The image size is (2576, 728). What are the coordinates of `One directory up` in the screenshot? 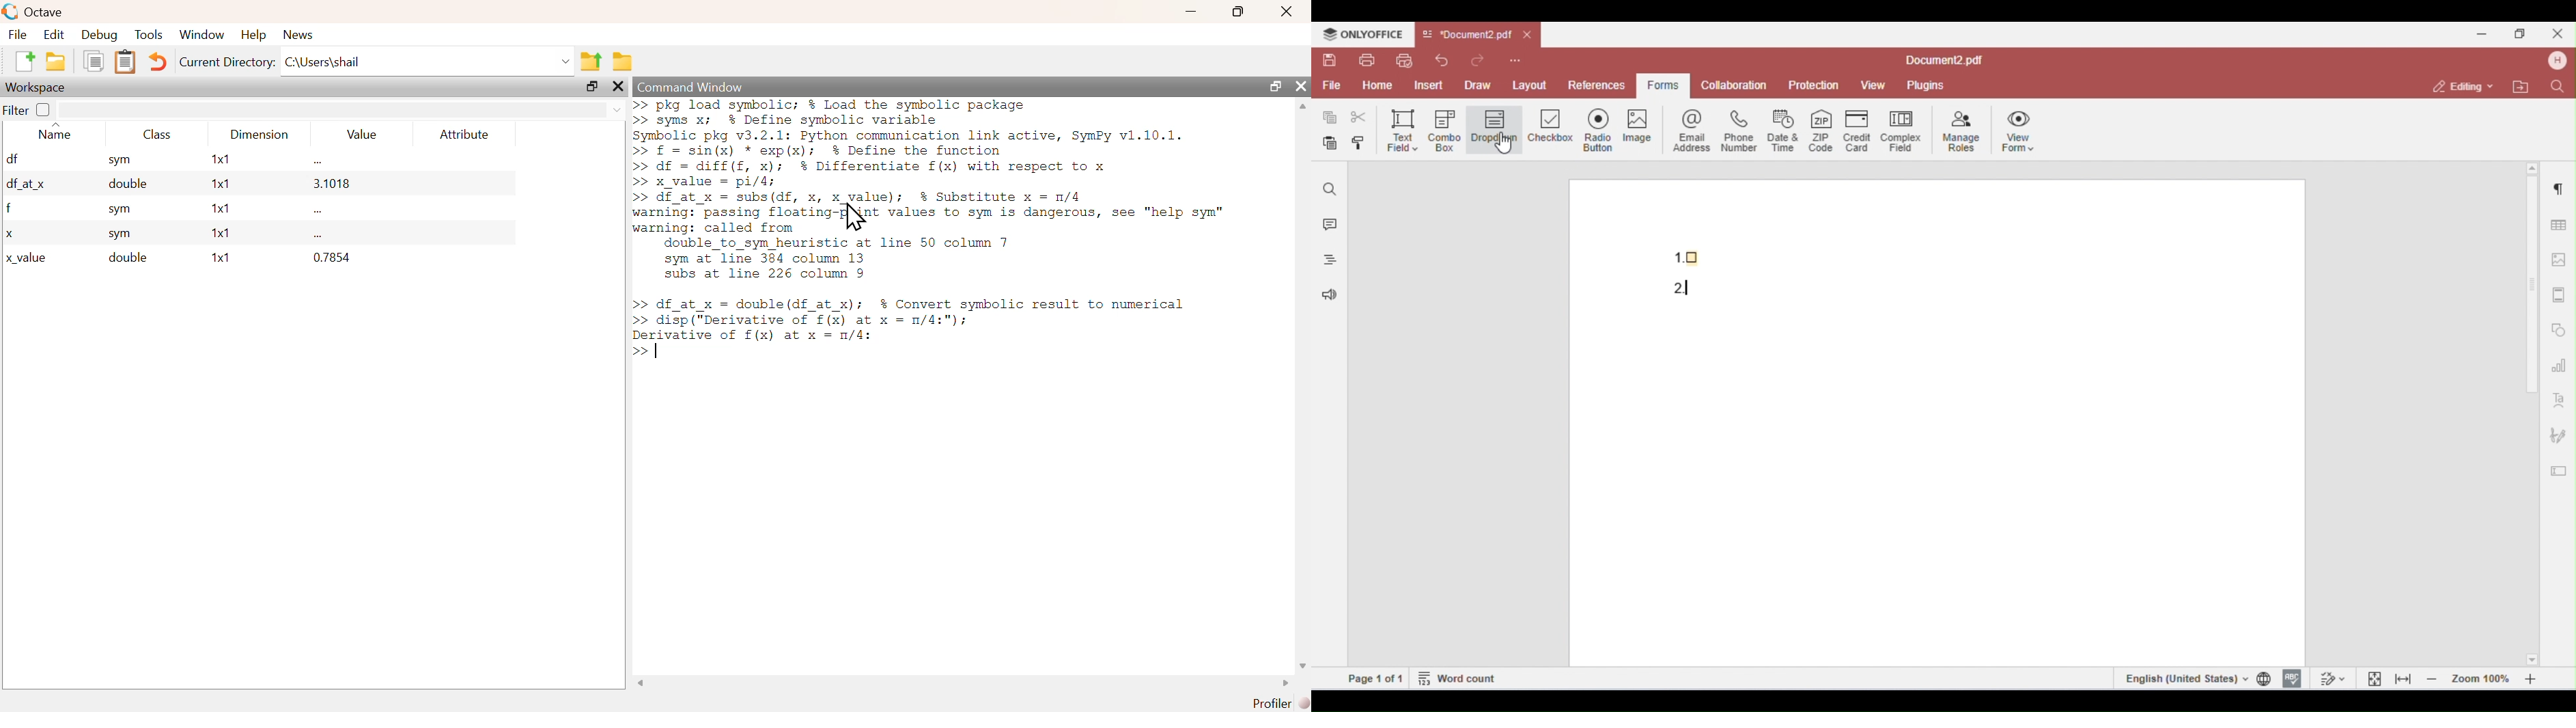 It's located at (591, 58).